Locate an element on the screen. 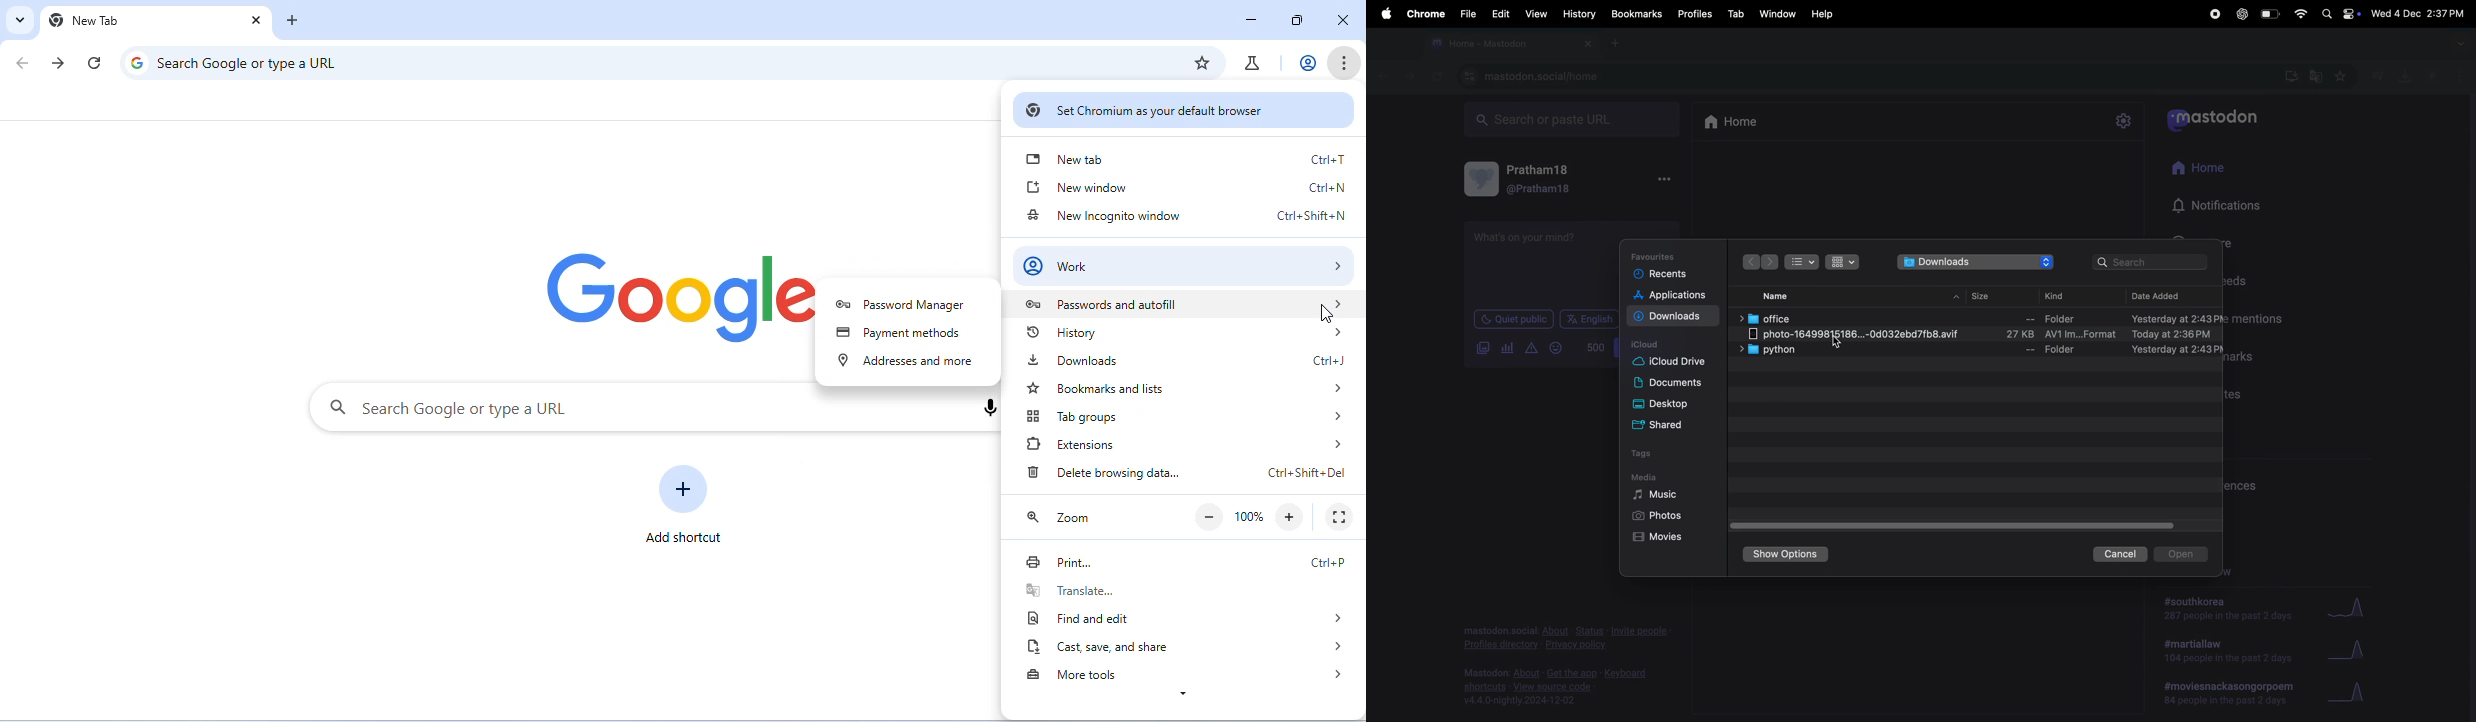 This screenshot has width=2492, height=728. #martial flow is located at coordinates (2229, 651).